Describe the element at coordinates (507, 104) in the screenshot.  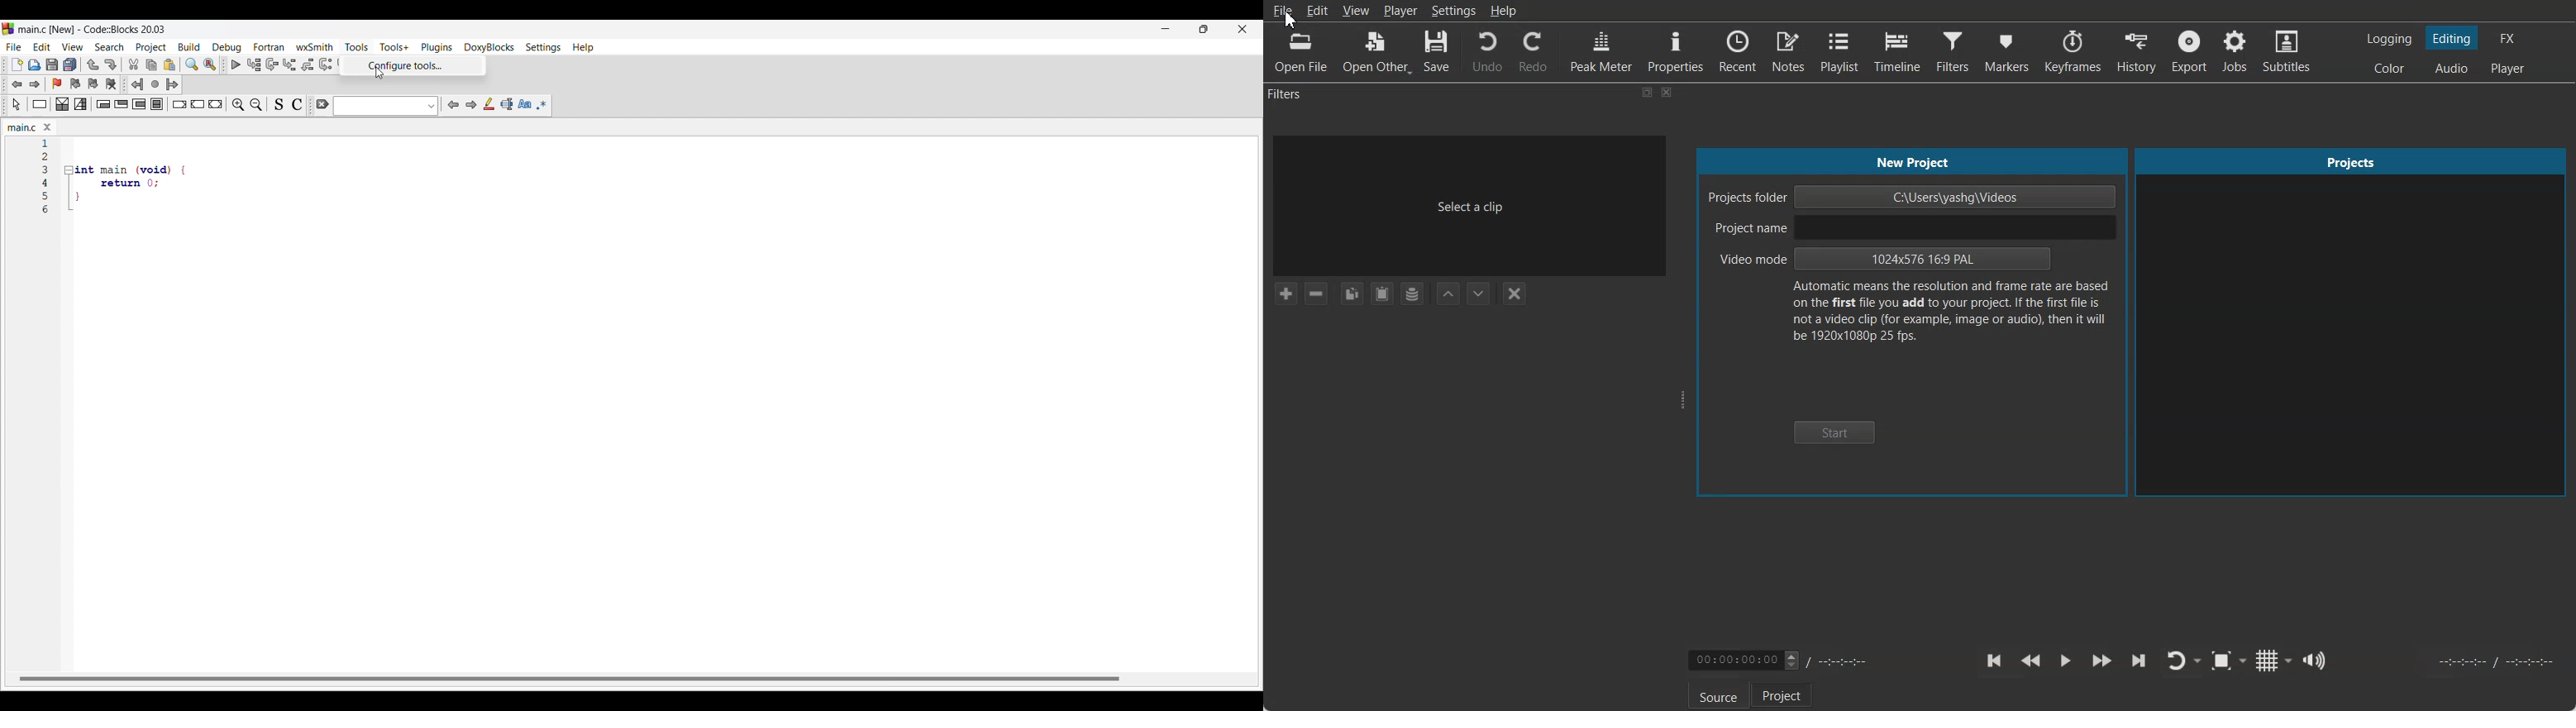
I see `Select text` at that location.